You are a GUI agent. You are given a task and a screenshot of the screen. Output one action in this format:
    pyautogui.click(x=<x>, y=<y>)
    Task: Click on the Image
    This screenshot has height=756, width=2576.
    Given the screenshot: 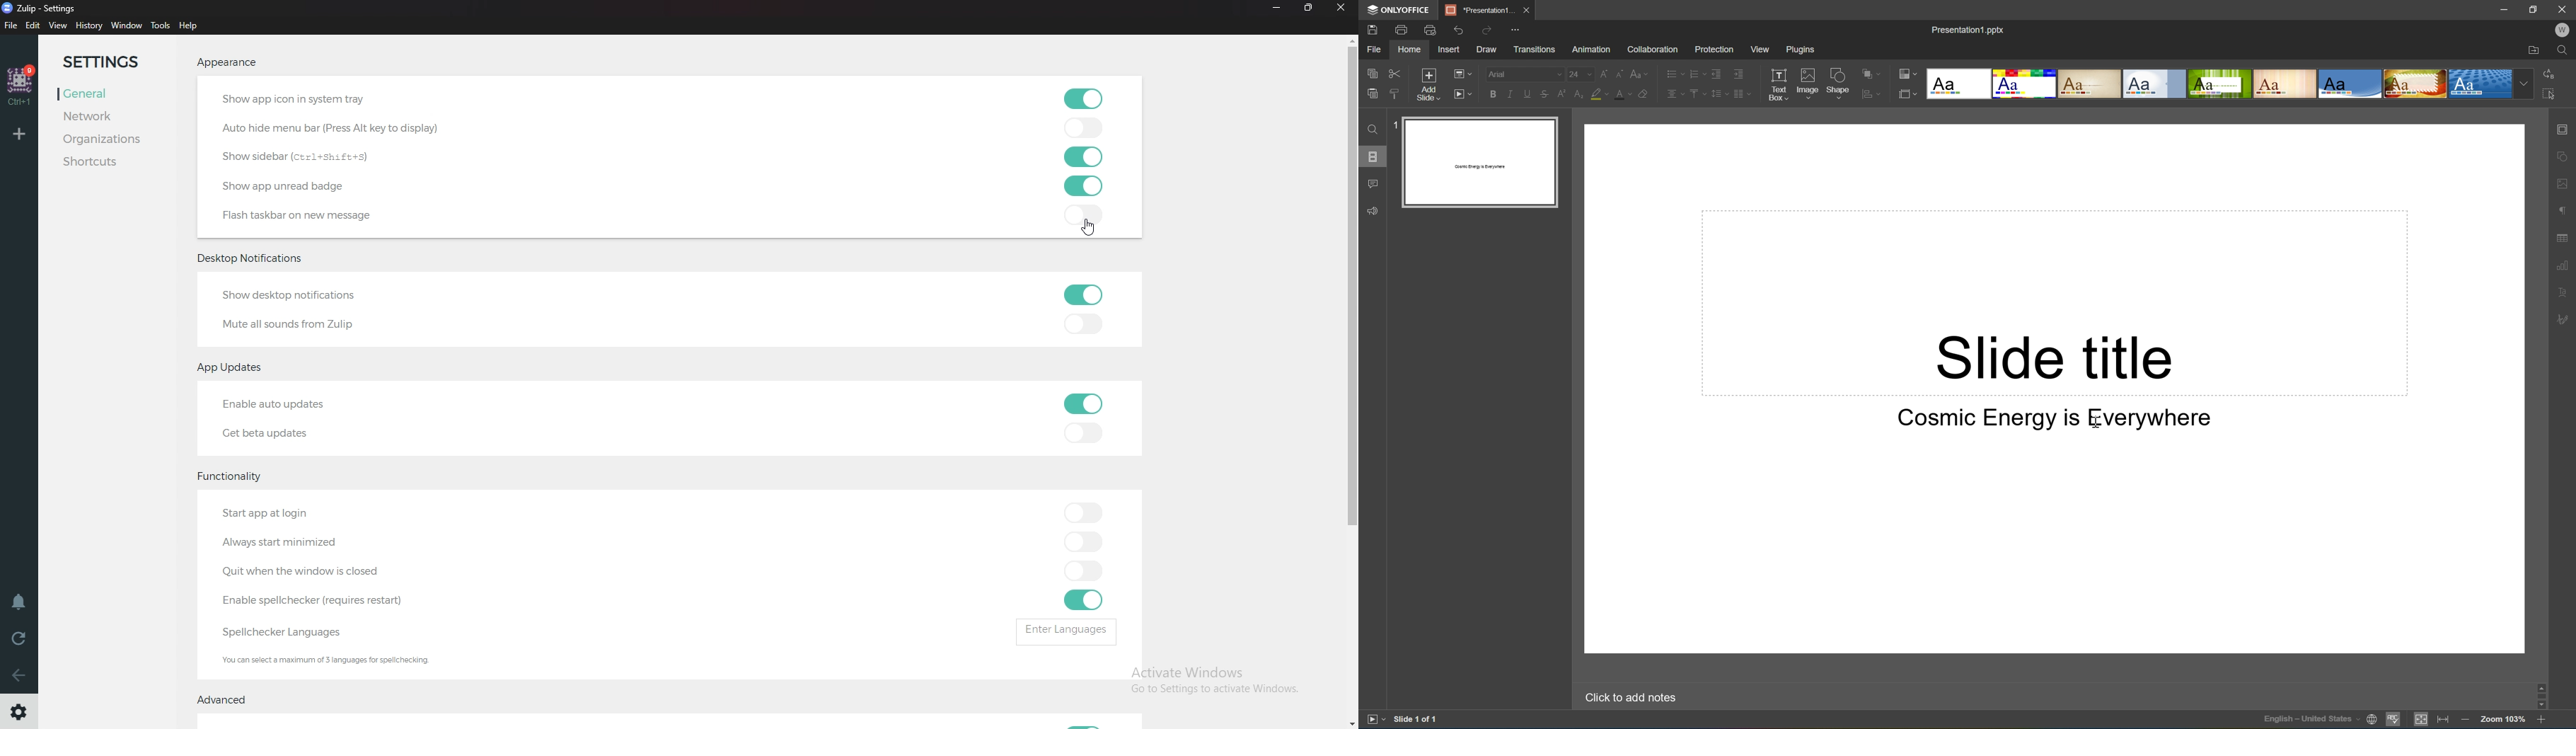 What is the action you would take?
    pyautogui.click(x=1808, y=82)
    